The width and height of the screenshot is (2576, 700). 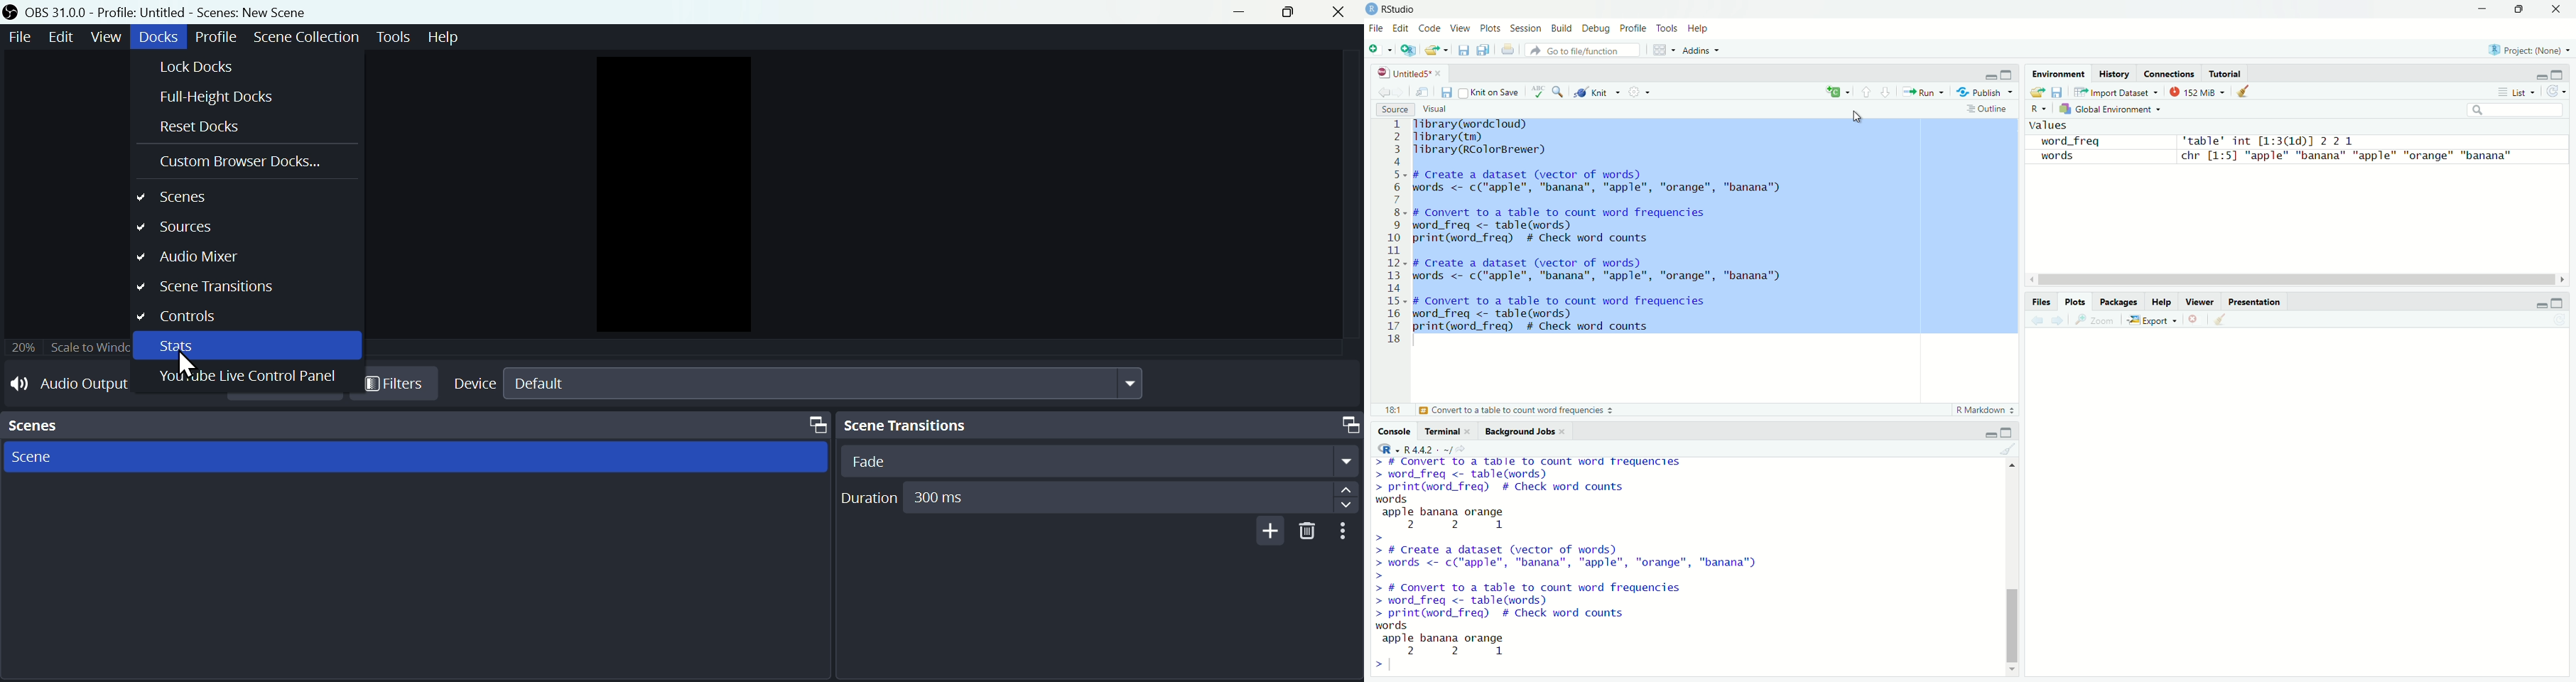 I want to click on R.4.4.2, so click(x=1420, y=448).